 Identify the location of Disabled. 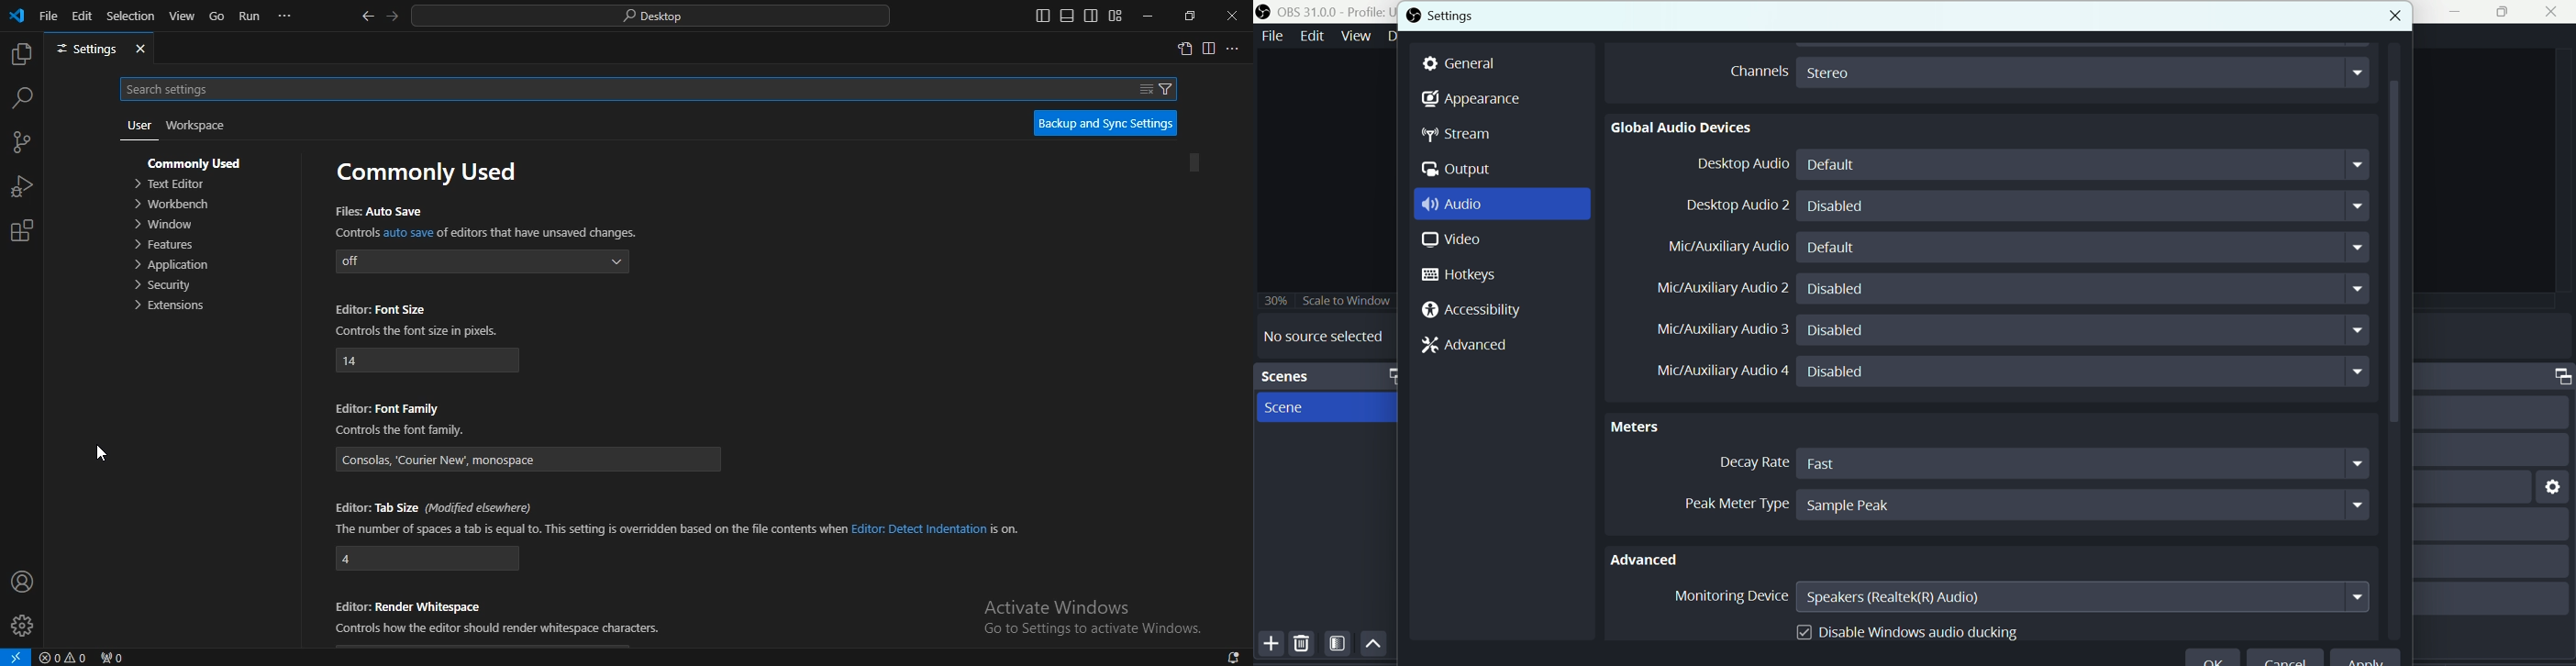
(2085, 332).